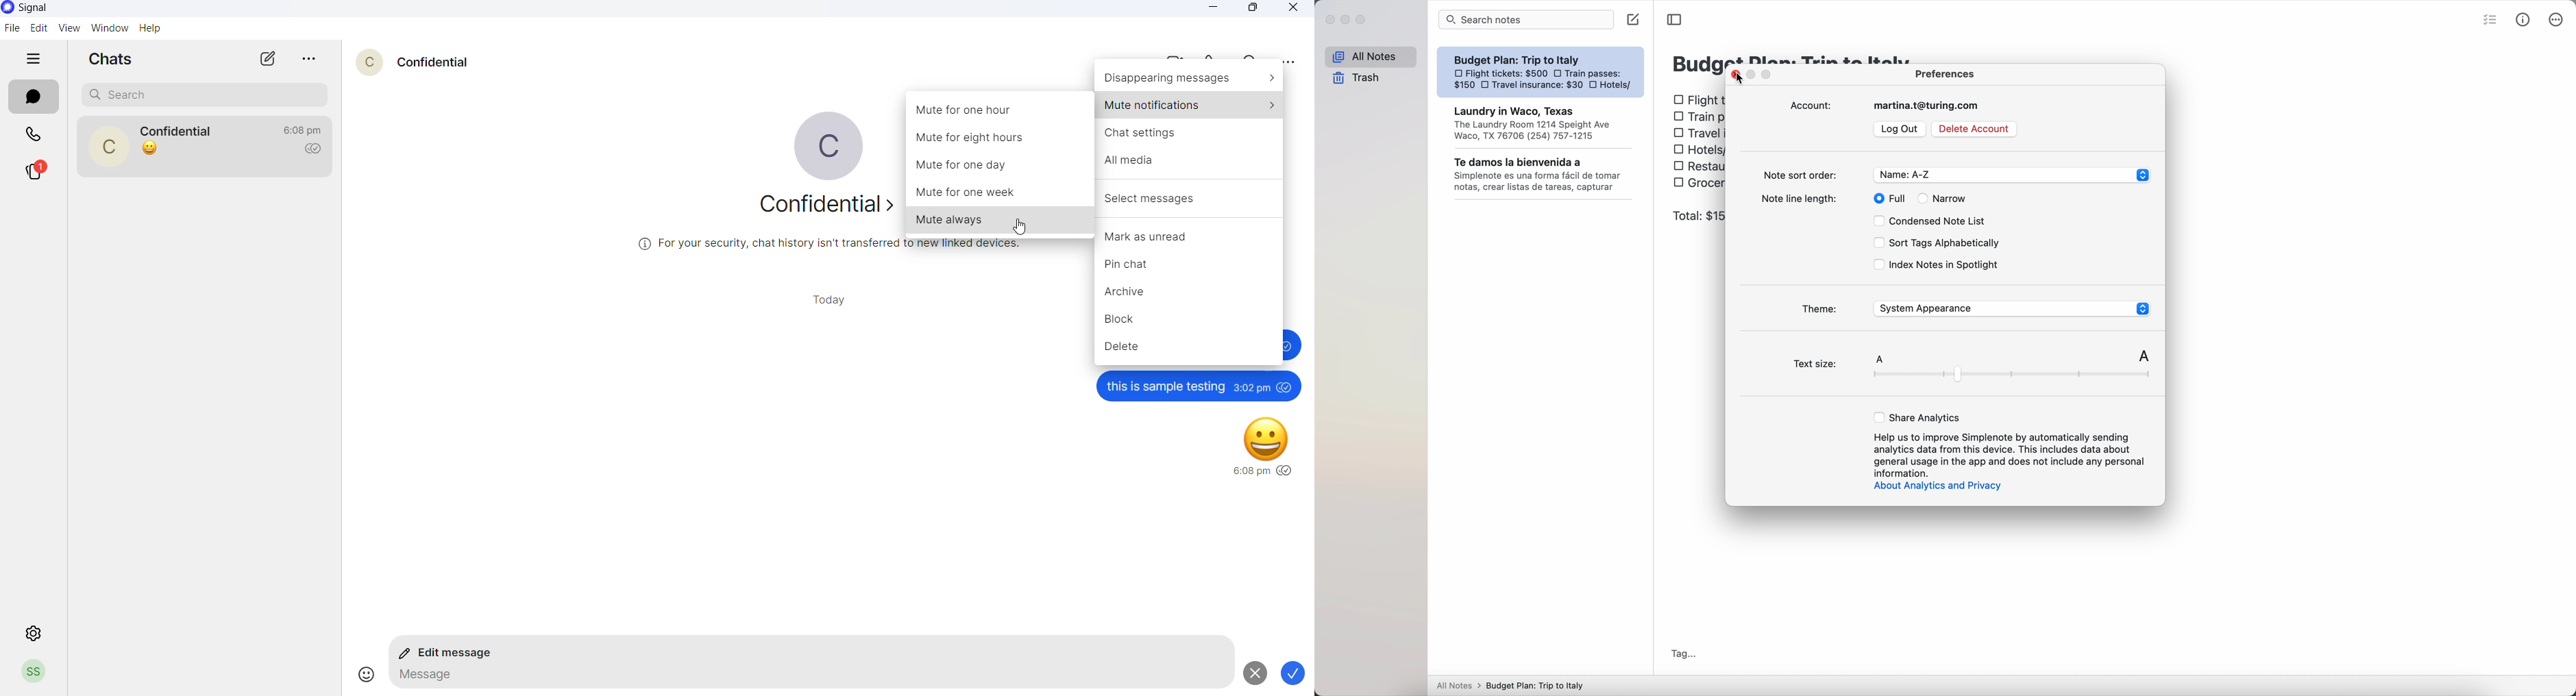  Describe the element at coordinates (1735, 80) in the screenshot. I see `close` at that location.